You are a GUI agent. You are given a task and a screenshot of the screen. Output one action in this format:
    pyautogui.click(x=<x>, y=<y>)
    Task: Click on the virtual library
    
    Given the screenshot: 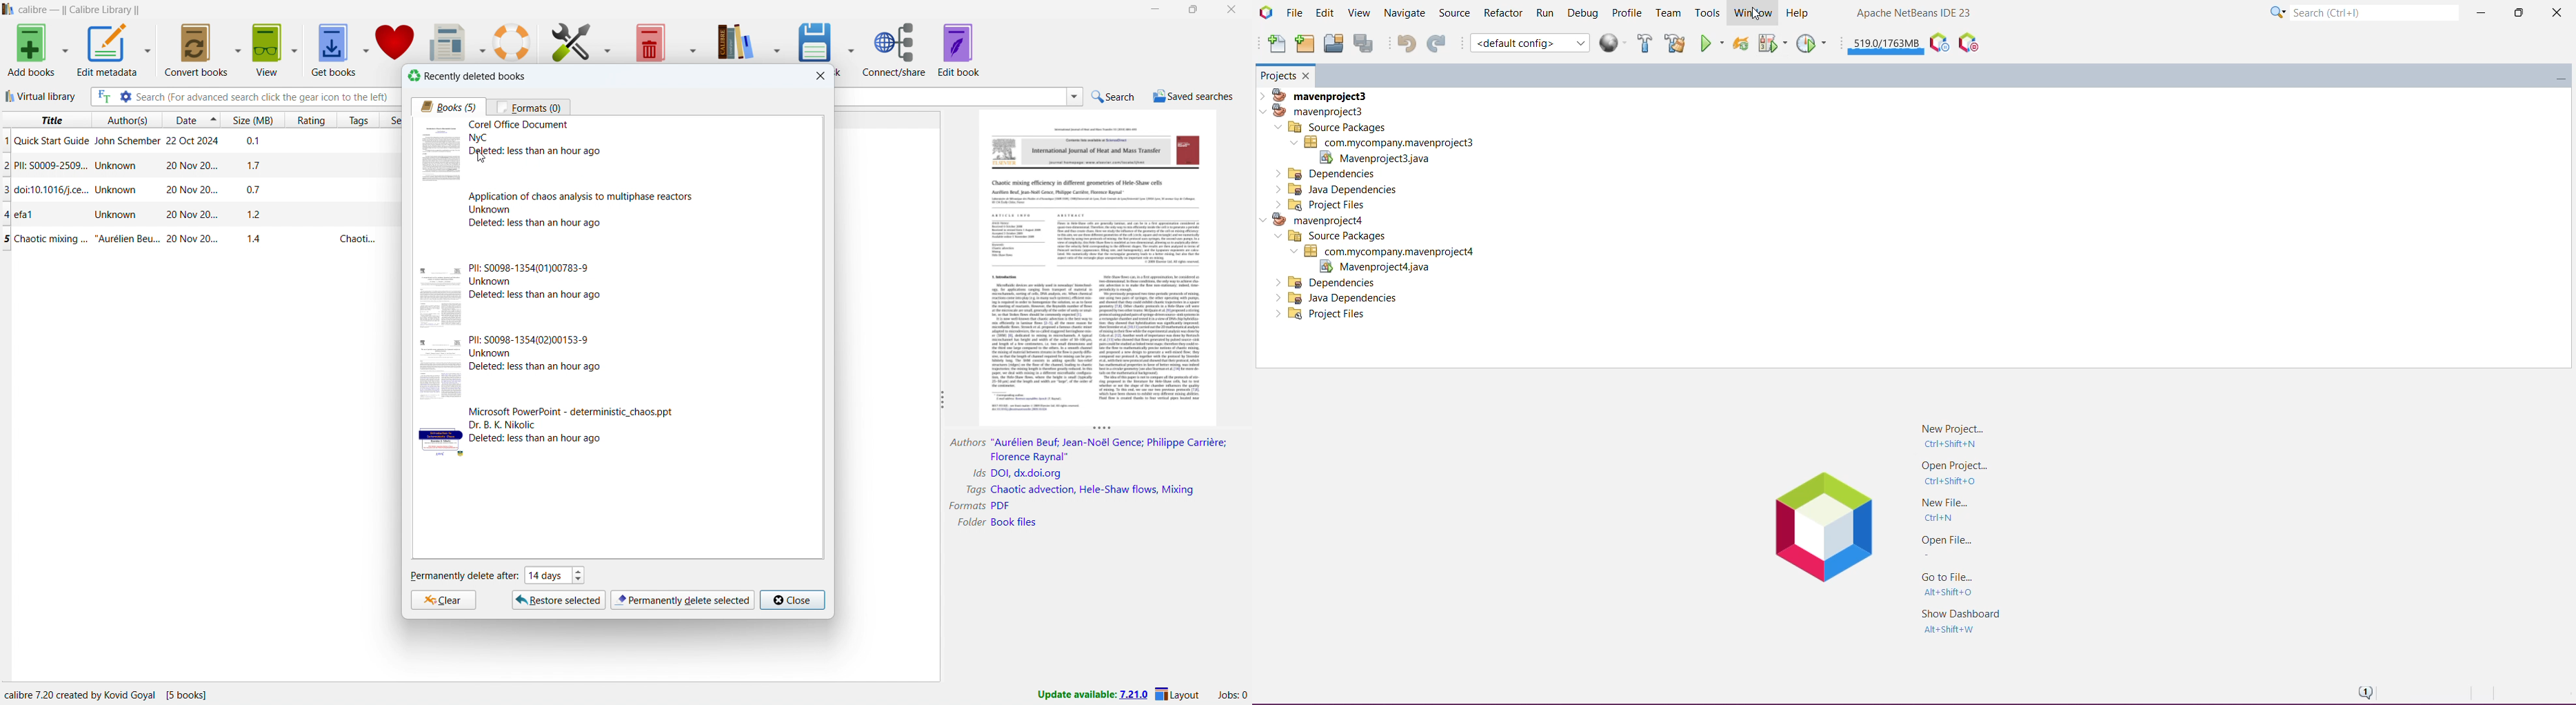 What is the action you would take?
    pyautogui.click(x=40, y=95)
    